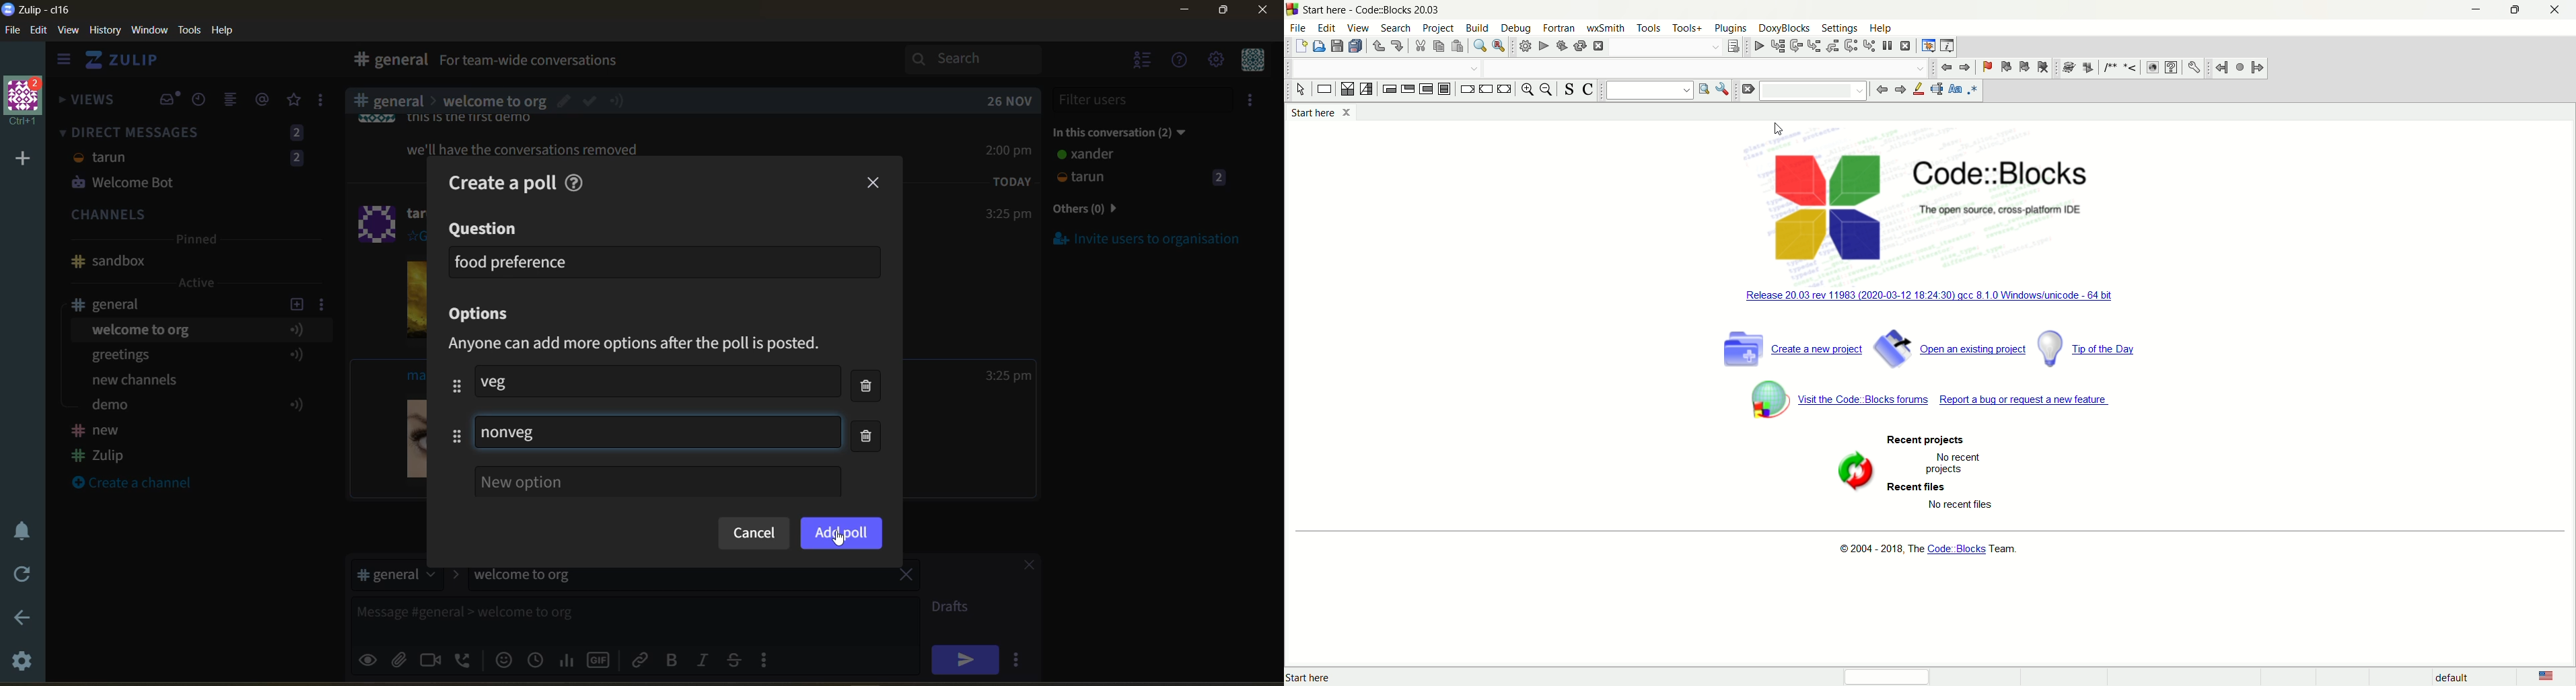  Describe the element at coordinates (1328, 29) in the screenshot. I see `edit` at that location.